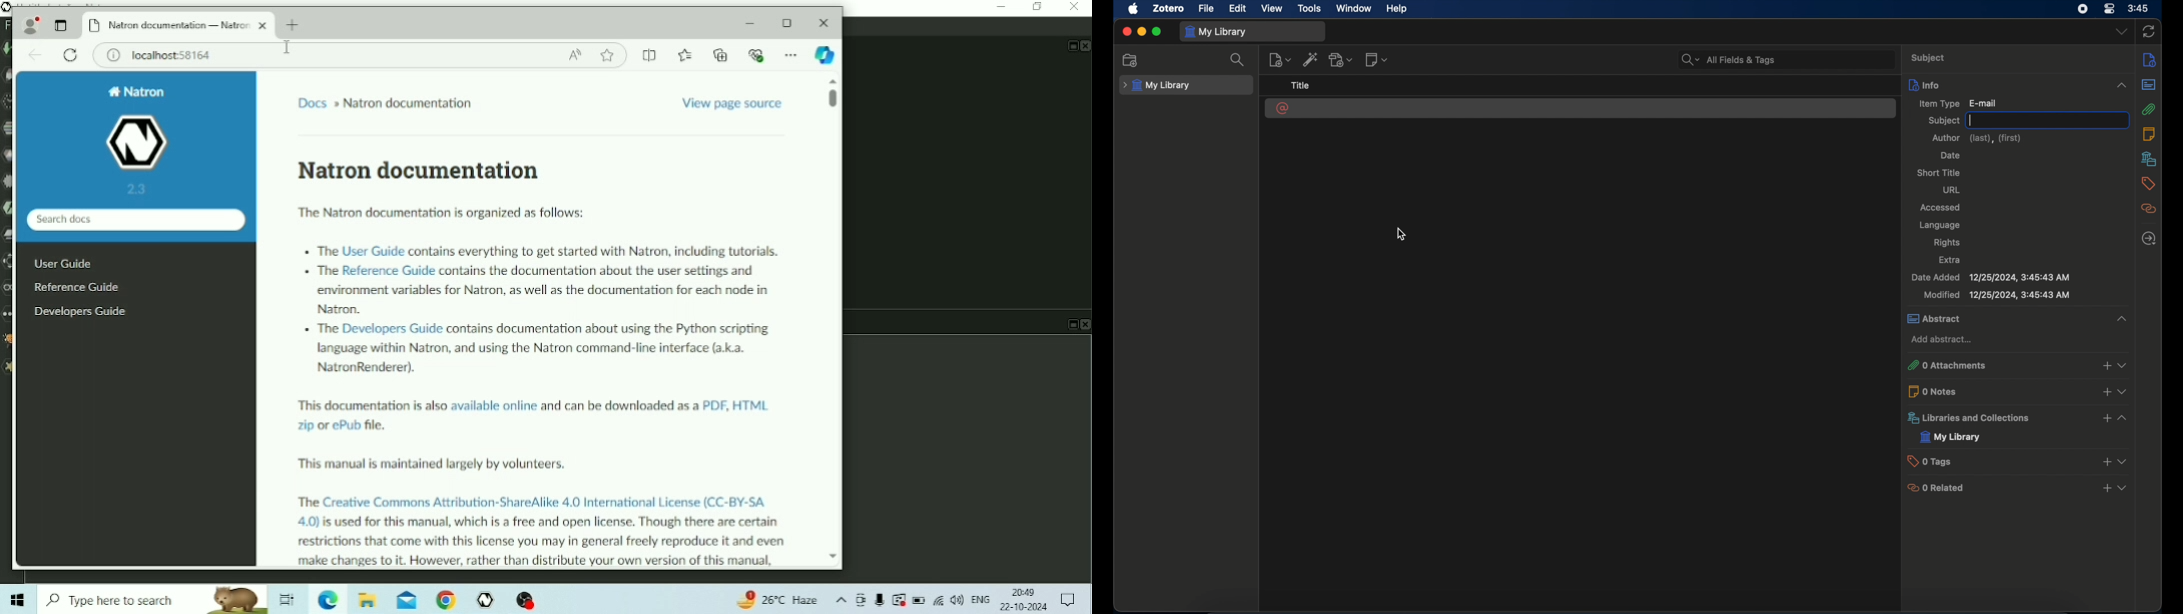 This screenshot has height=616, width=2184. What do you see at coordinates (1158, 32) in the screenshot?
I see `maximize` at bounding box center [1158, 32].